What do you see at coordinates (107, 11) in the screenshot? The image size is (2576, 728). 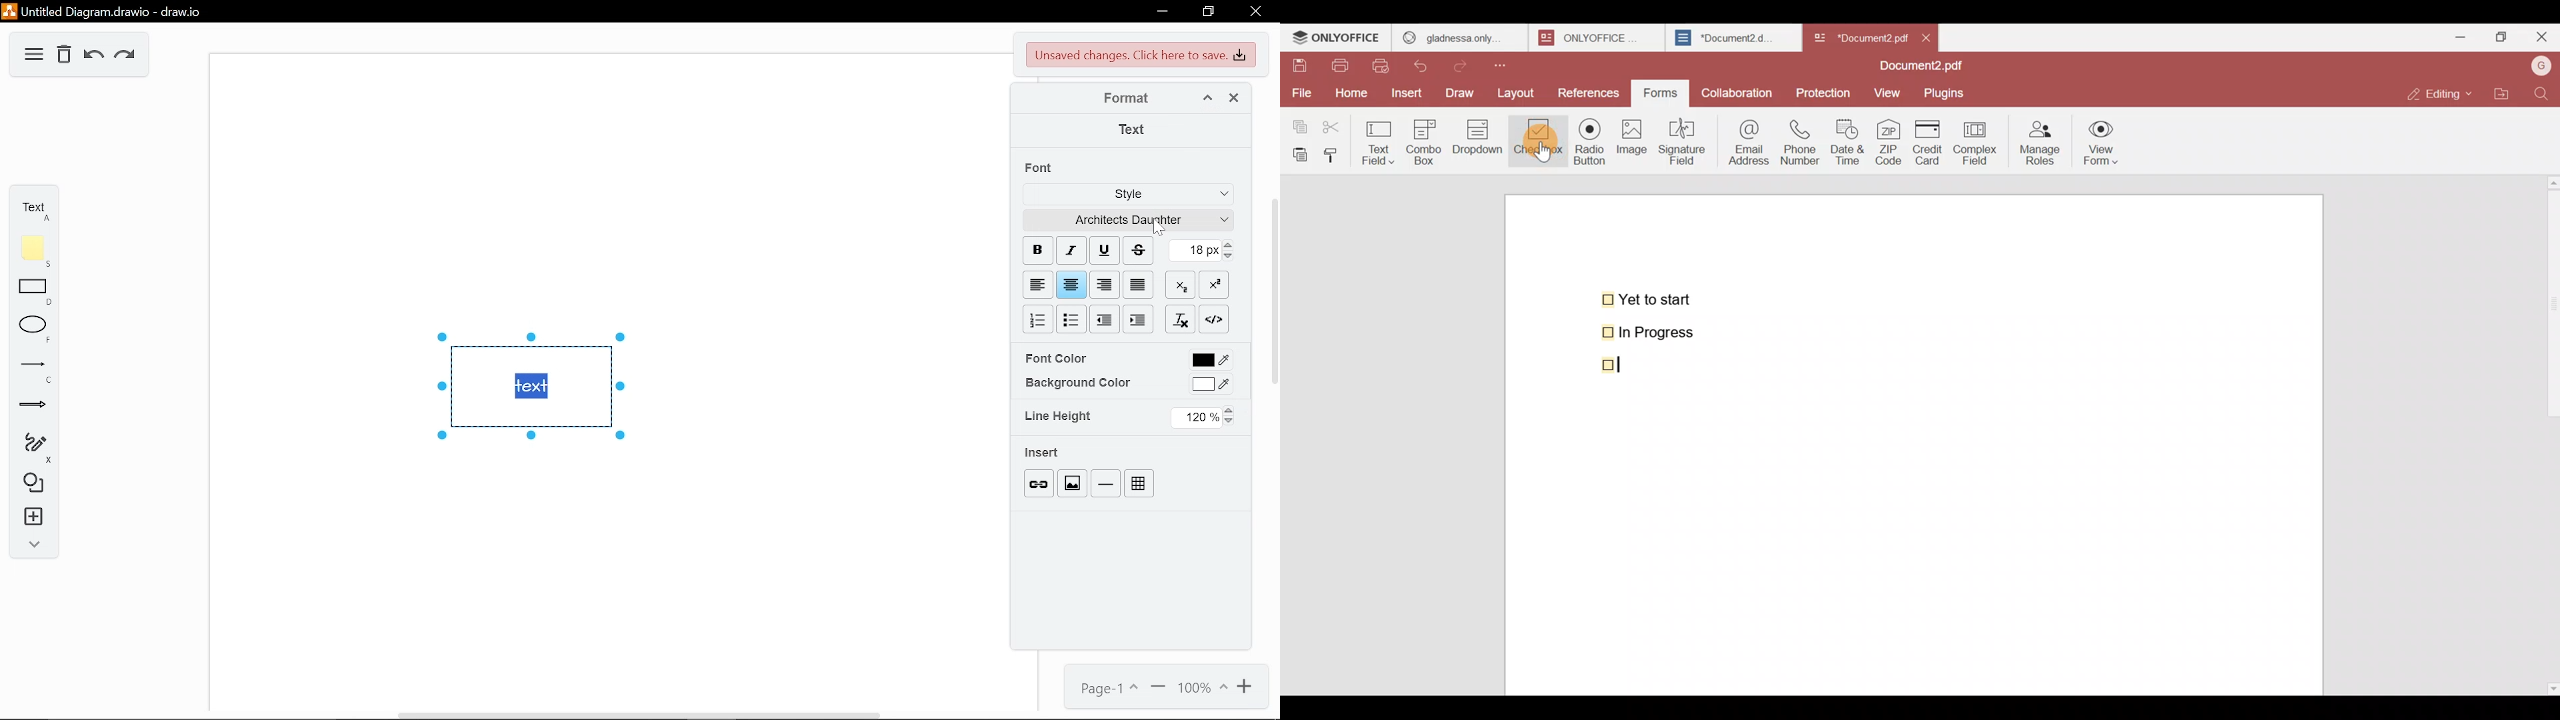 I see `untitiled diagram.drawio - draw.io` at bounding box center [107, 11].